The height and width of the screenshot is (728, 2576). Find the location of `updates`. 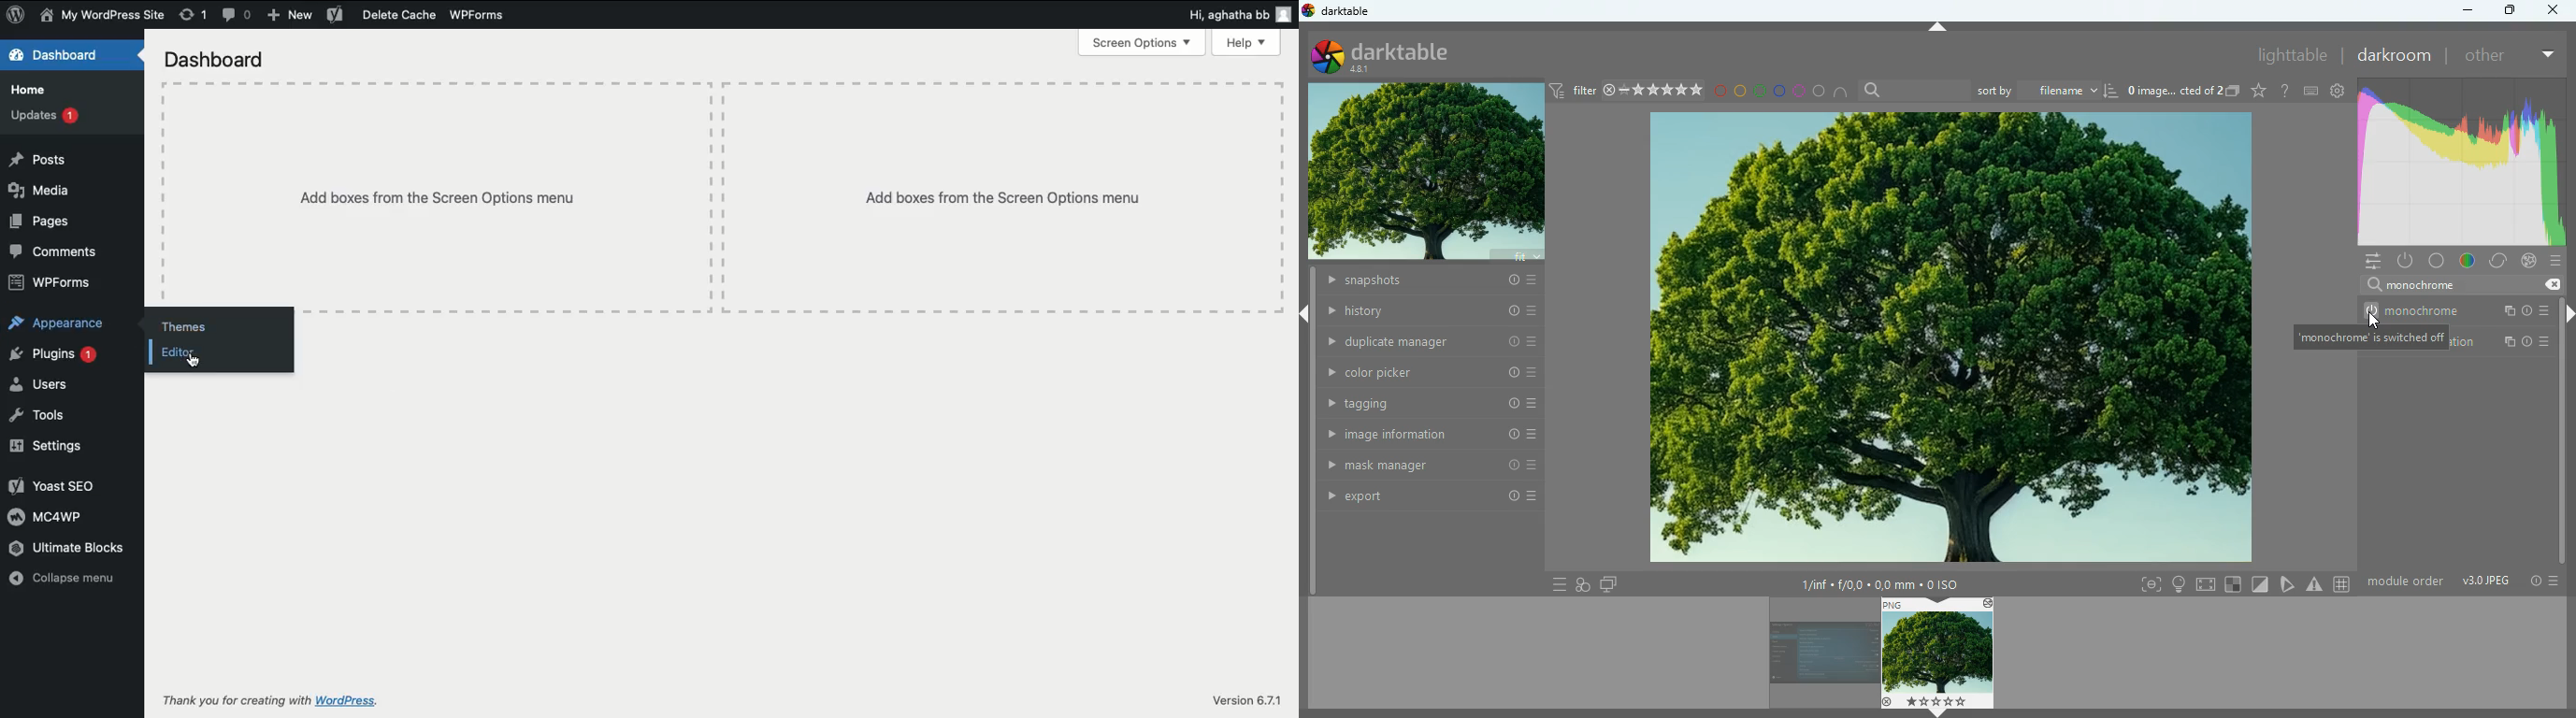

updates is located at coordinates (45, 117).